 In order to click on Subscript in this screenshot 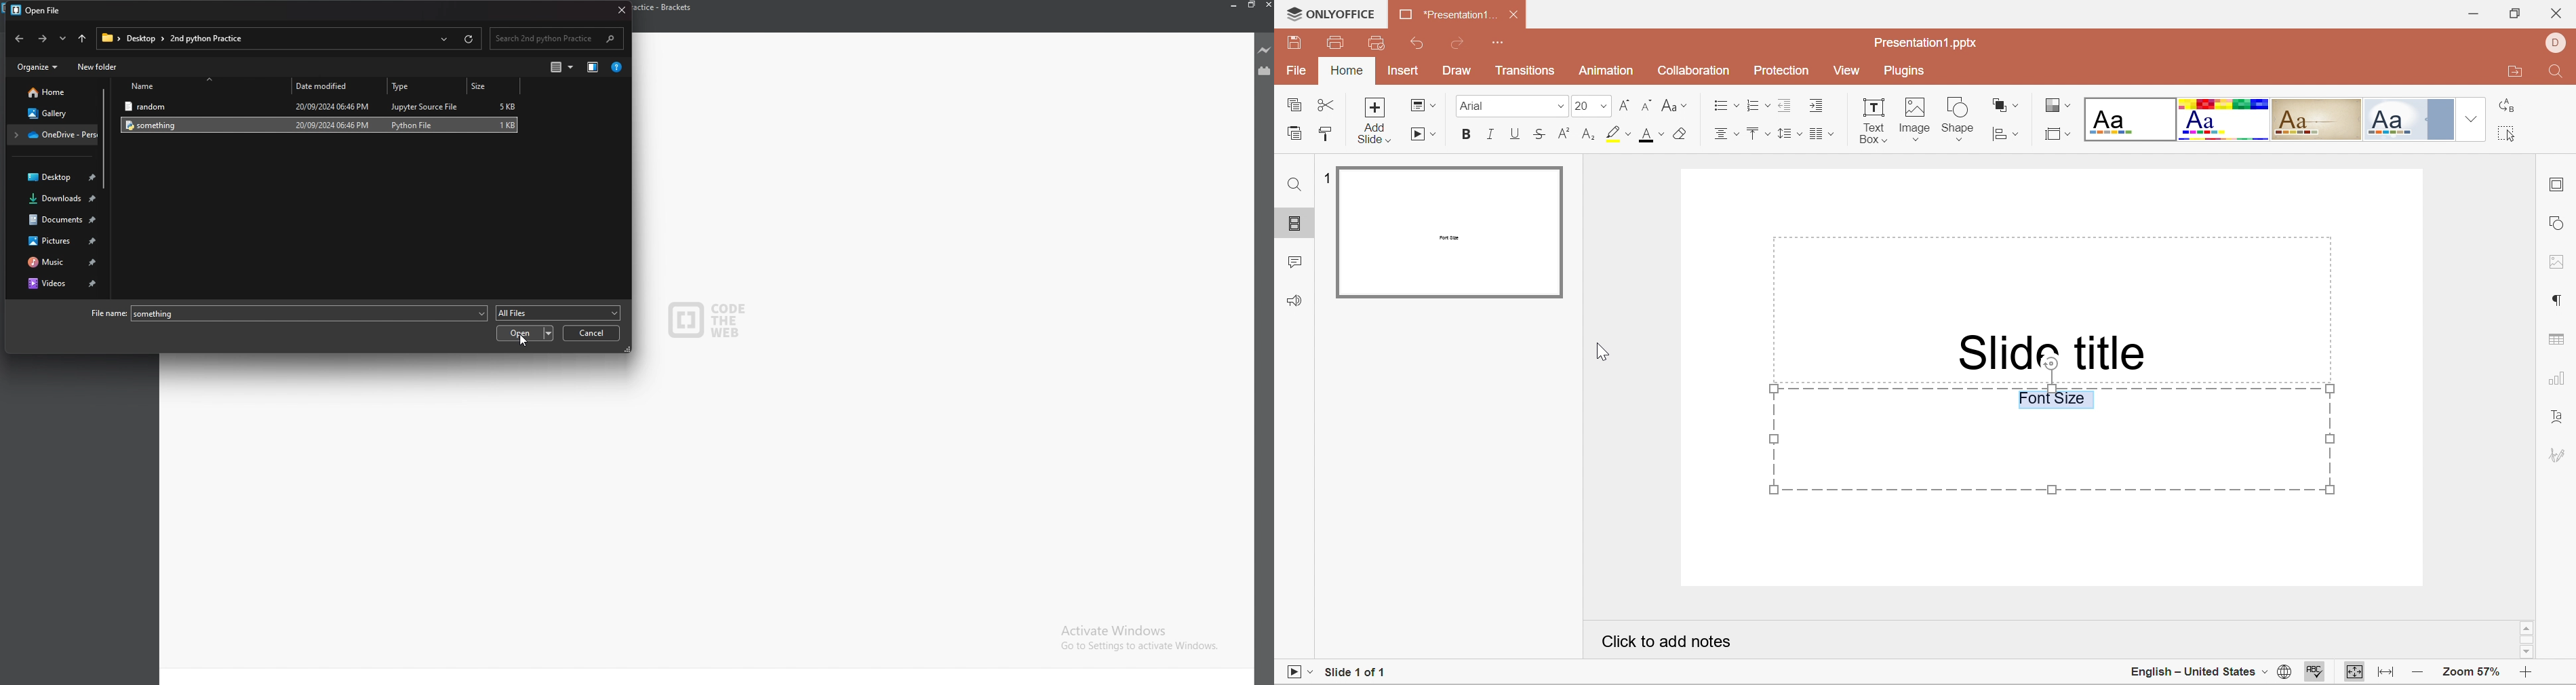, I will do `click(1587, 136)`.